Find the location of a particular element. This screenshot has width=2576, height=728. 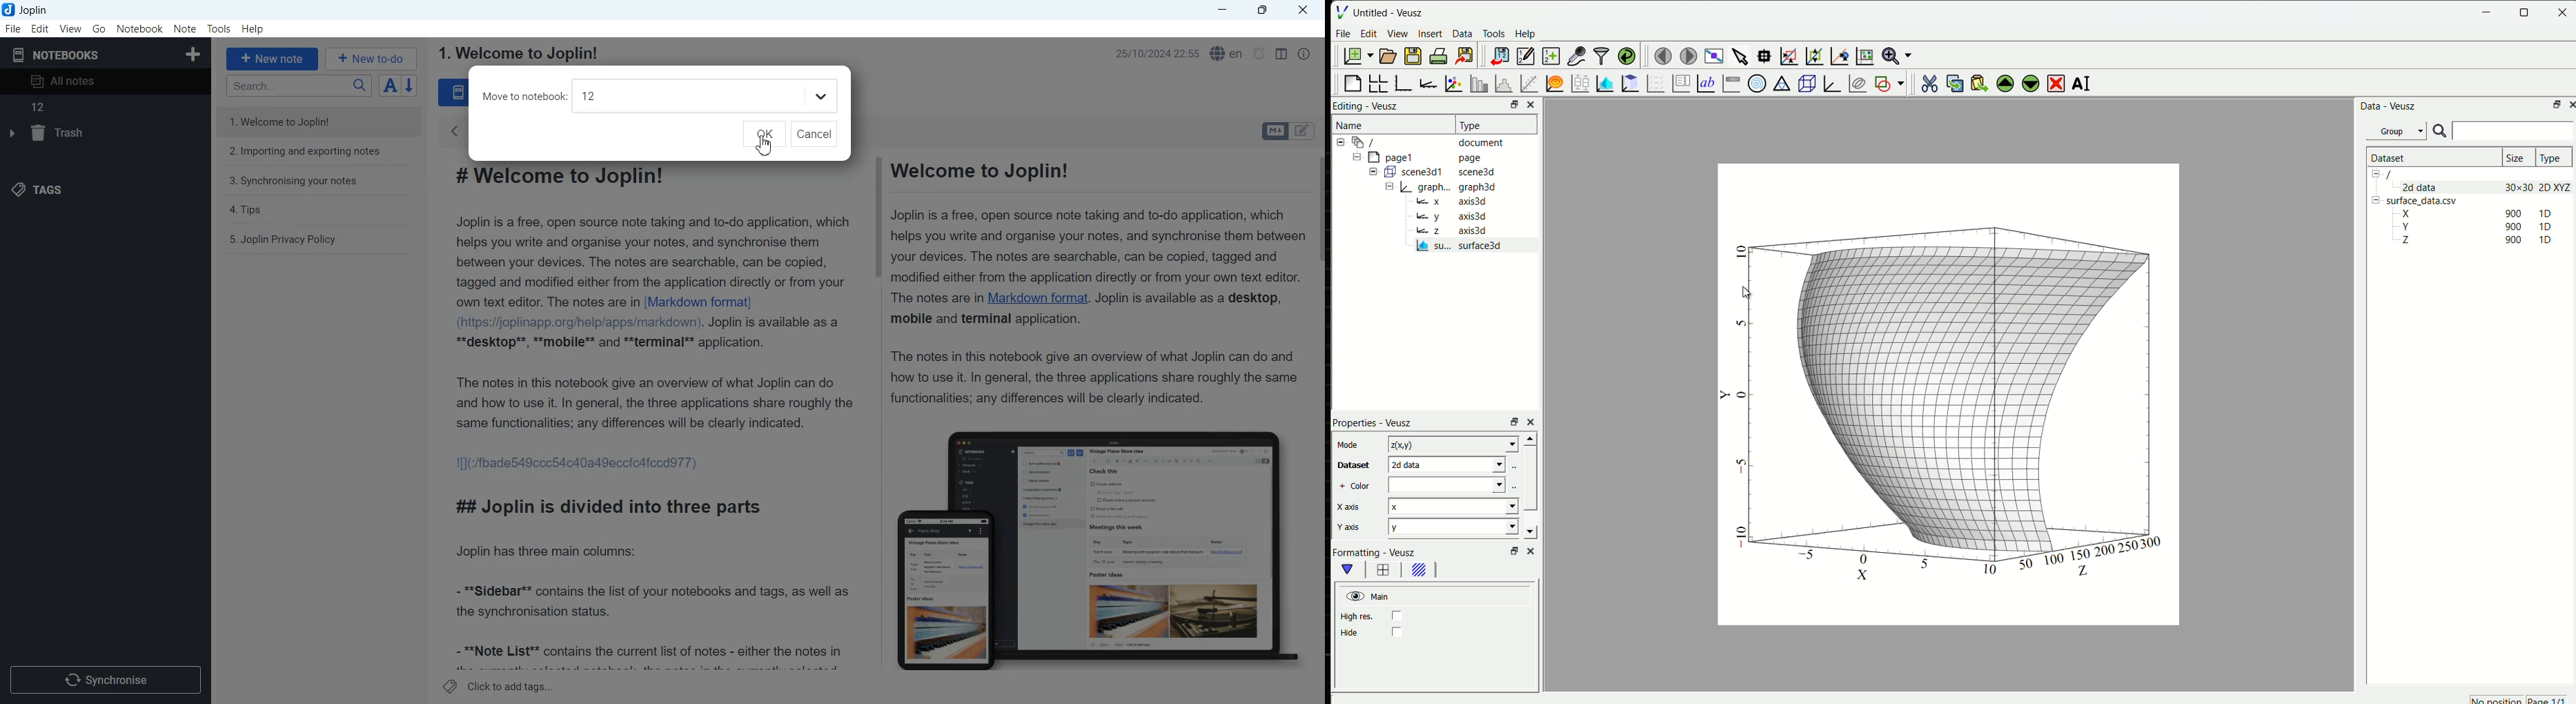

Spell checker is located at coordinates (1228, 53).